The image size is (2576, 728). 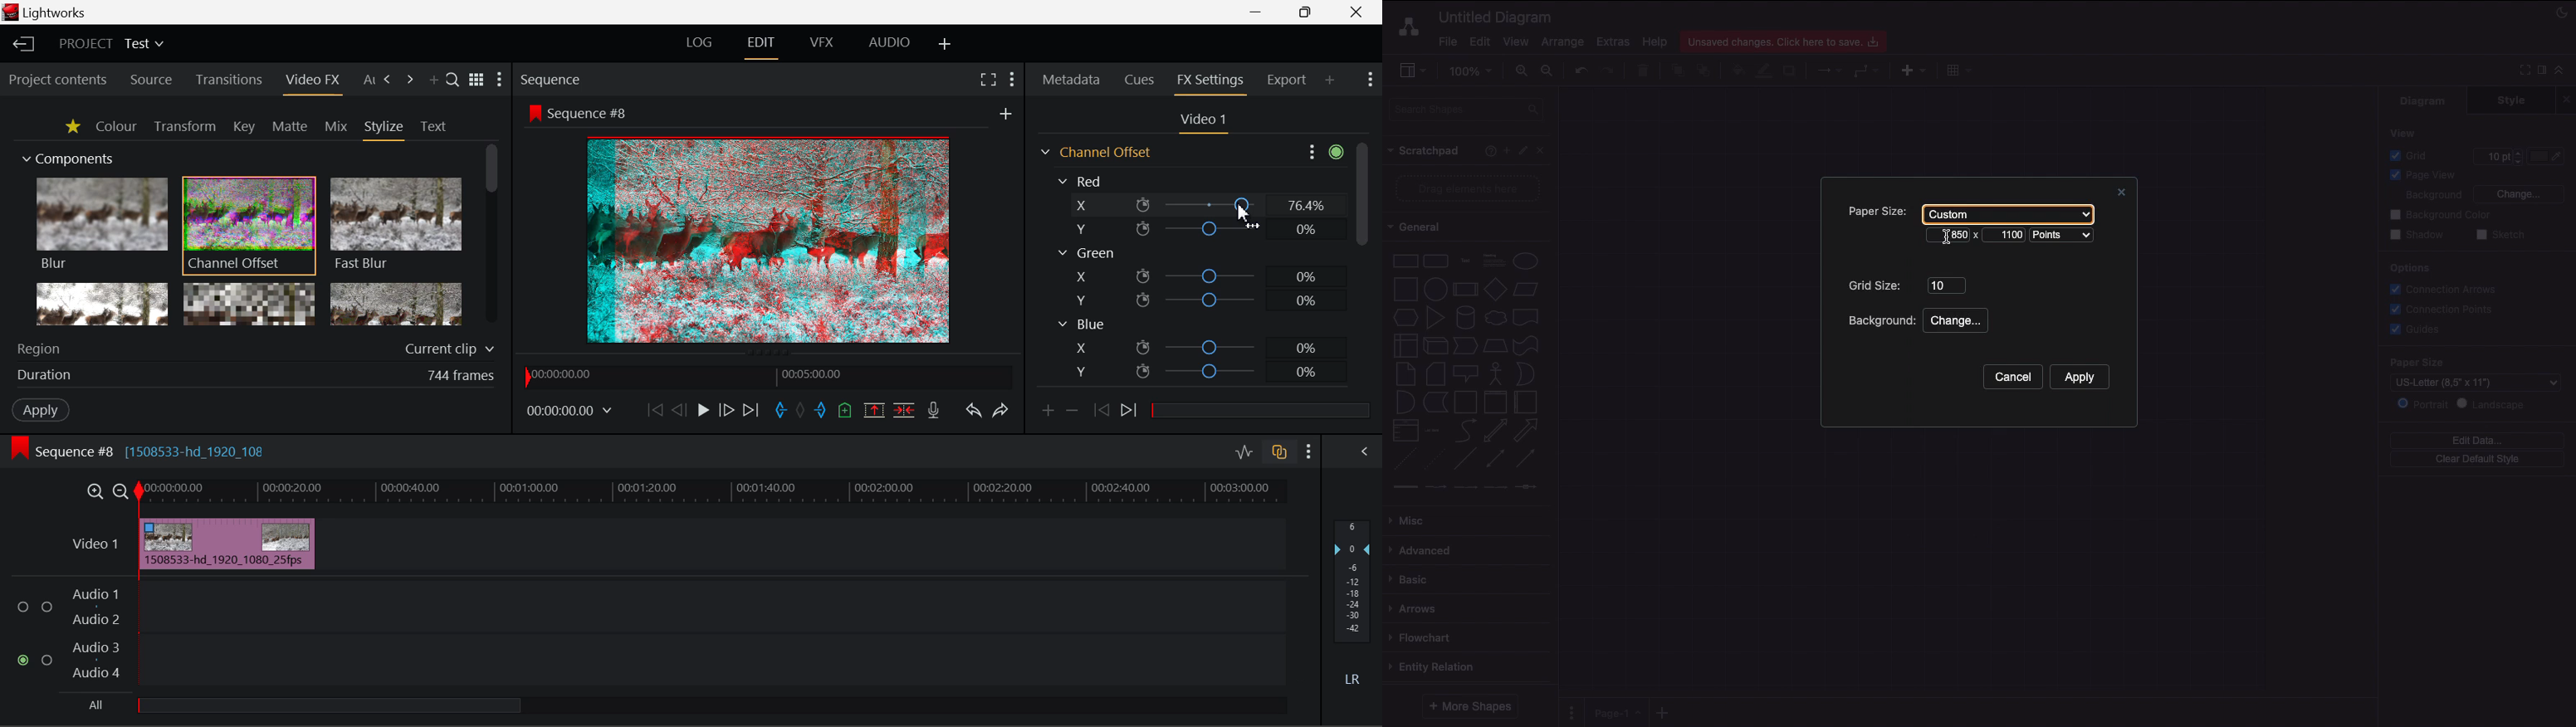 I want to click on Insert, so click(x=1909, y=69).